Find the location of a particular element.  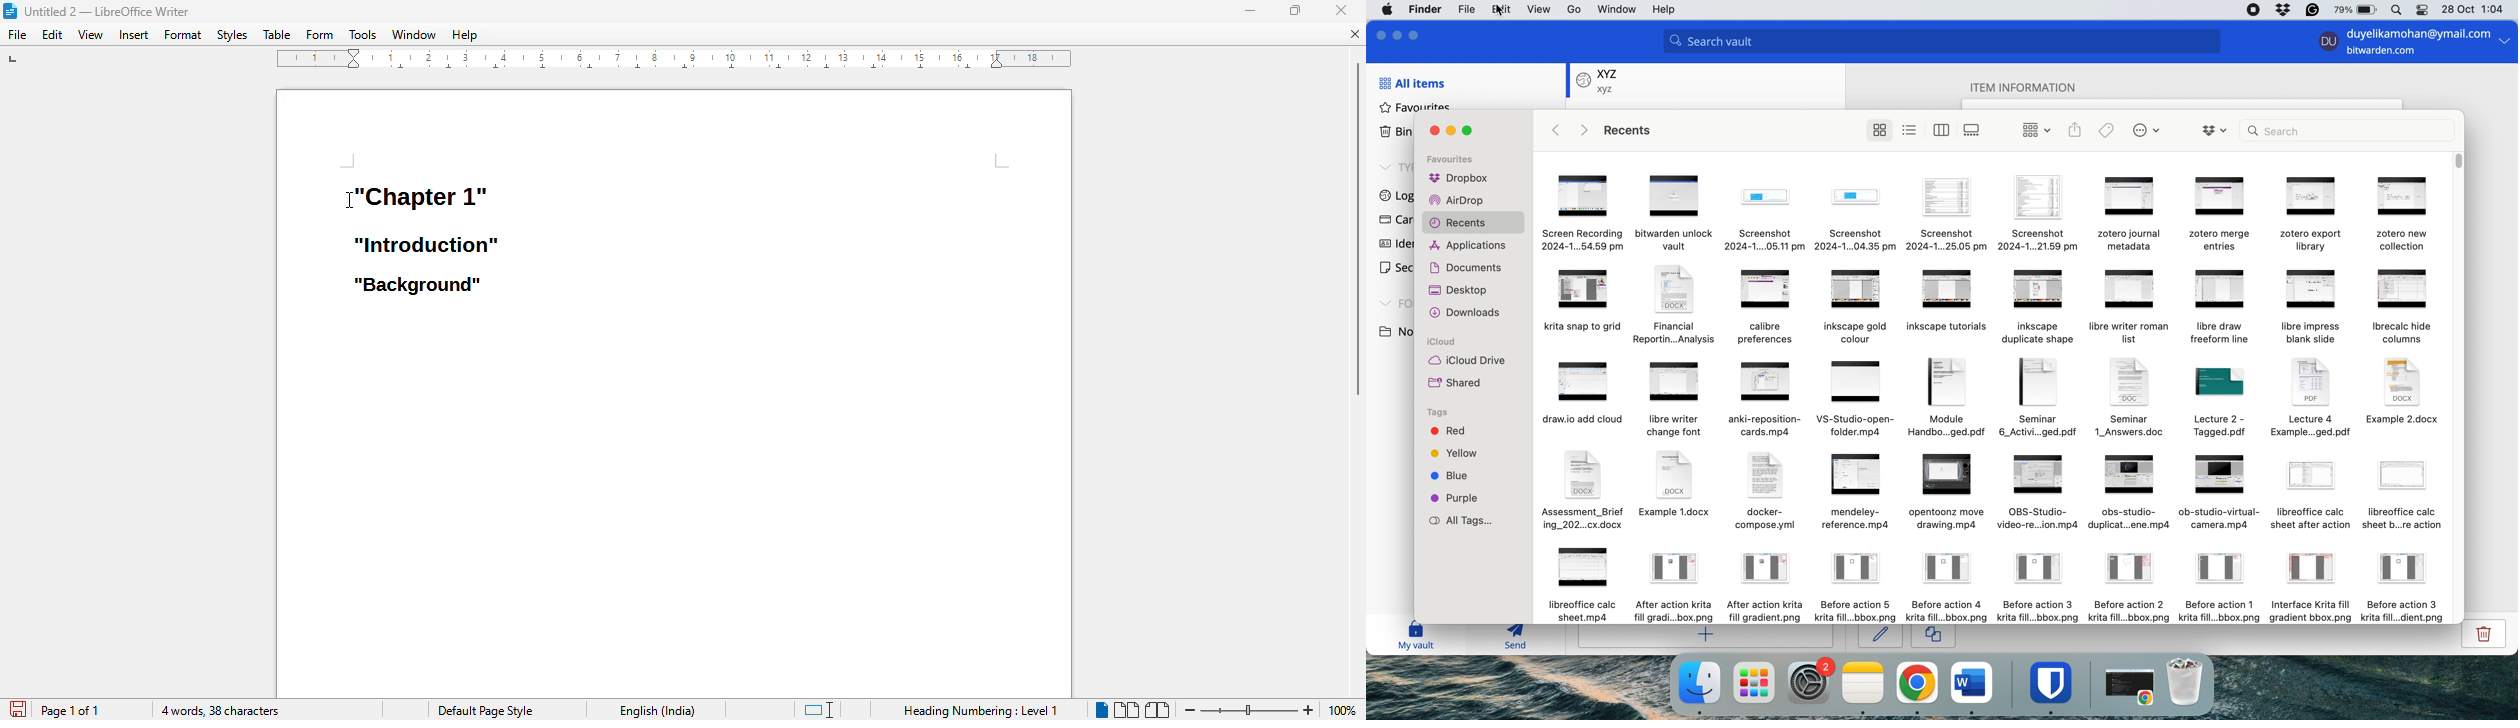

bitwarden.com is located at coordinates (2384, 52).